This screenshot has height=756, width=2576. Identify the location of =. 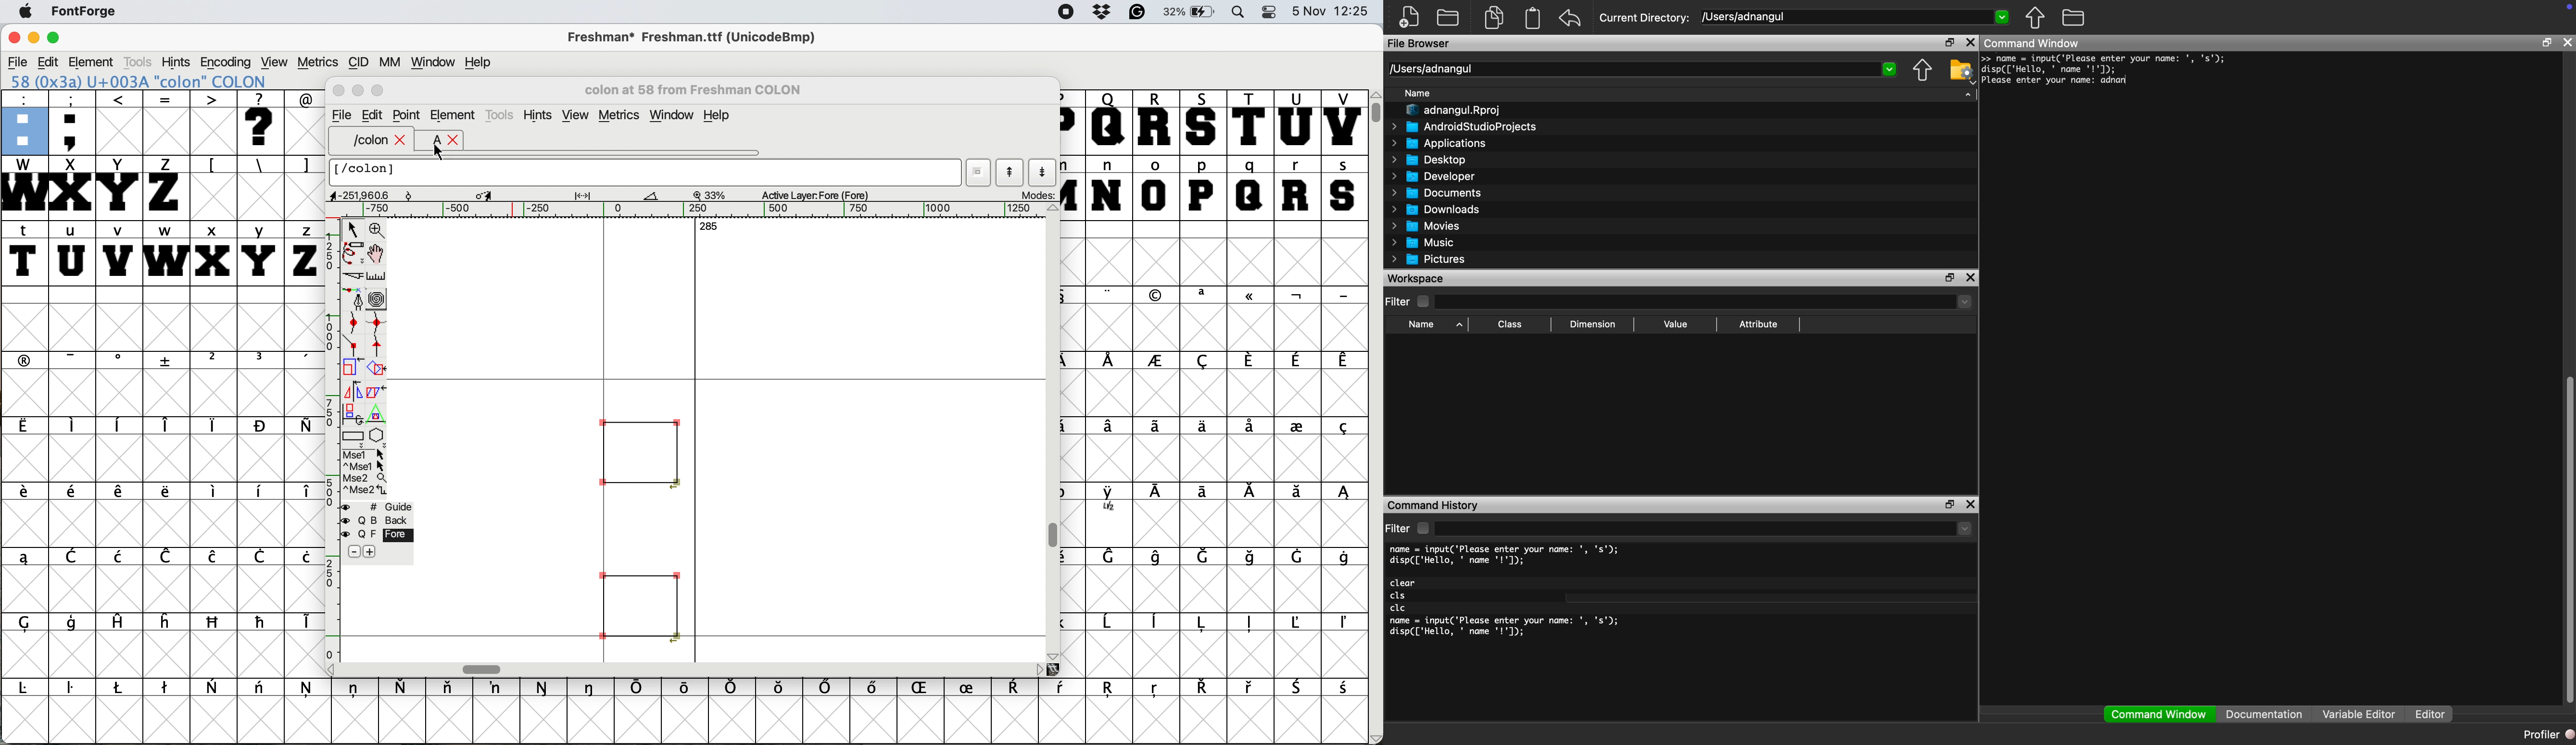
(165, 123).